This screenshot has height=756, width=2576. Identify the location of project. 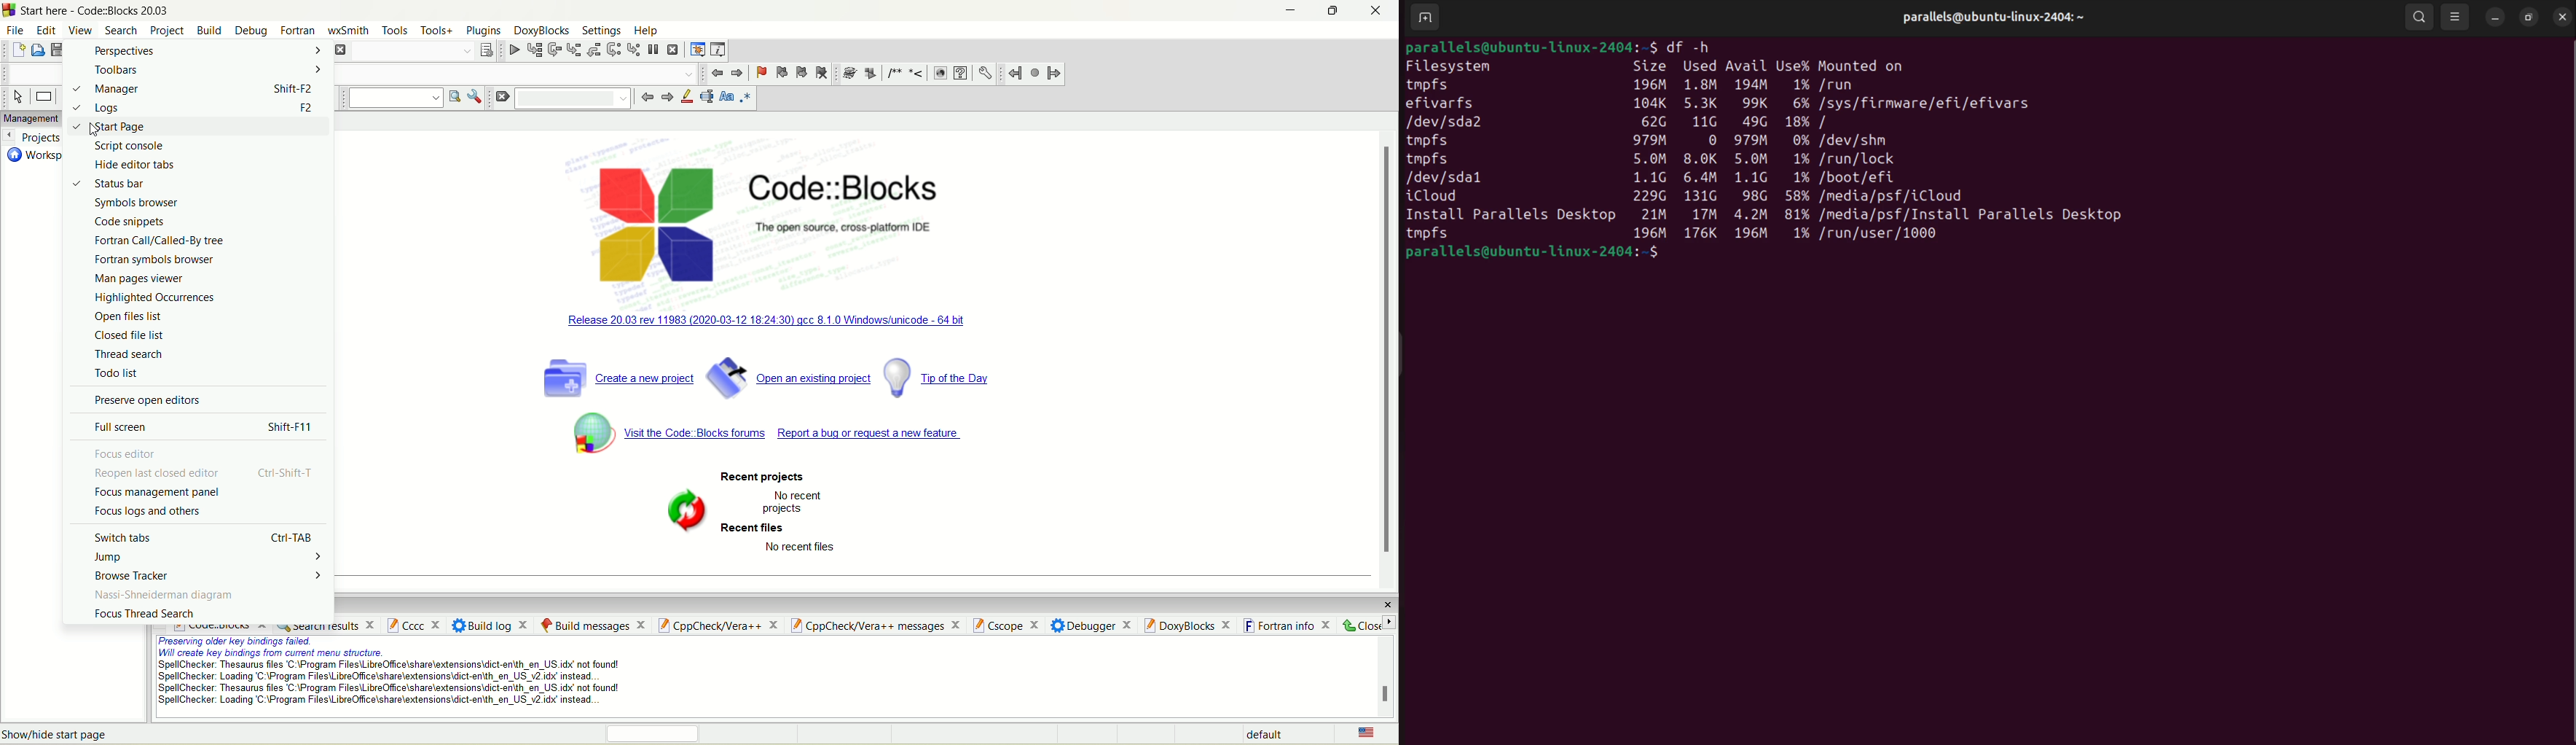
(167, 29).